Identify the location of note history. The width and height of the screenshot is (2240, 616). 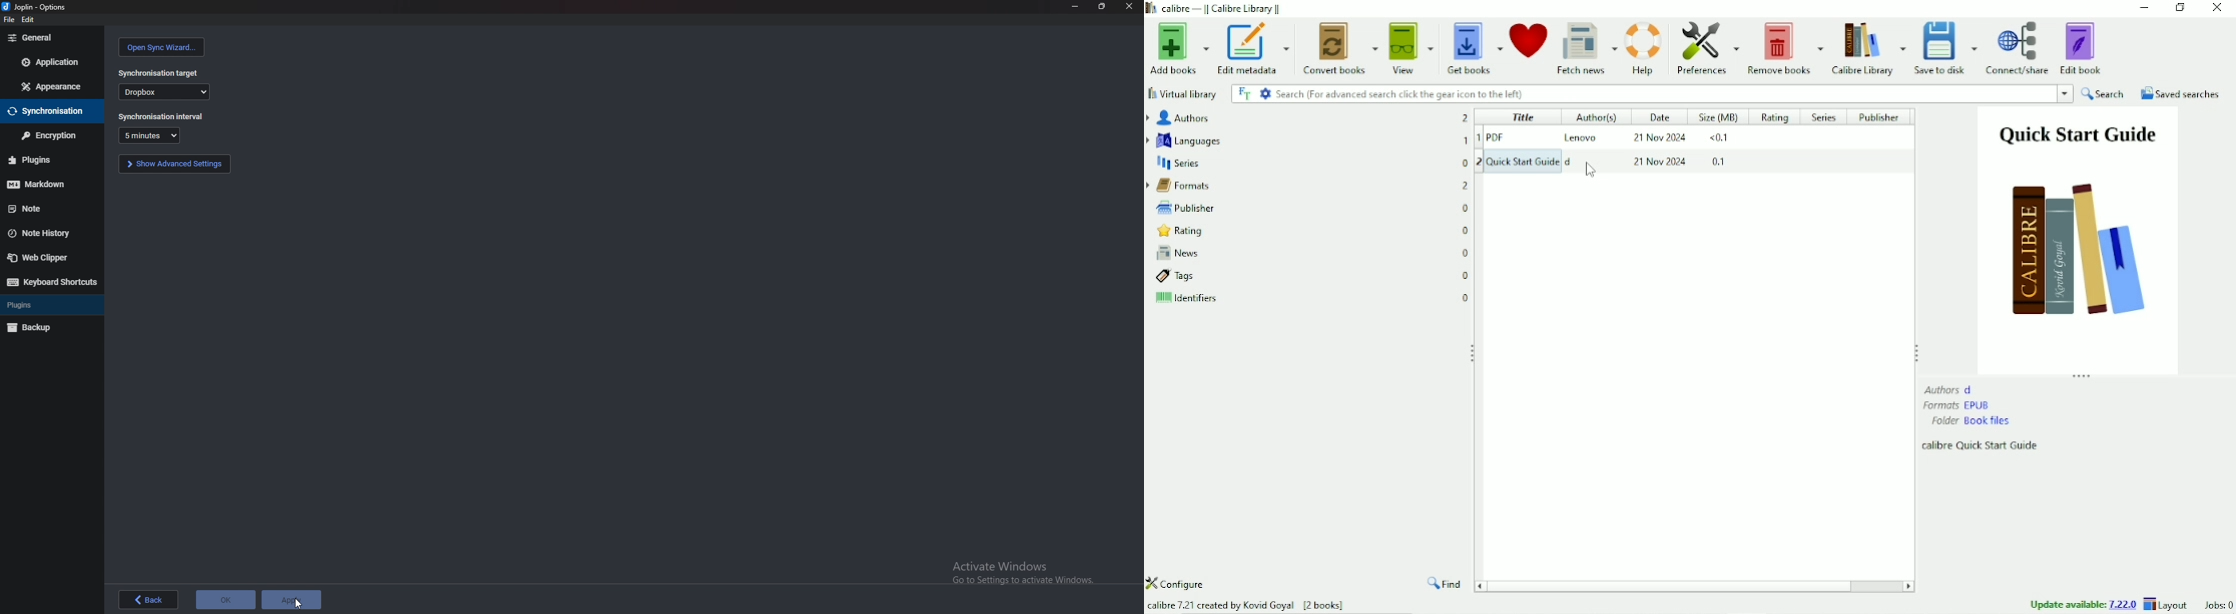
(43, 234).